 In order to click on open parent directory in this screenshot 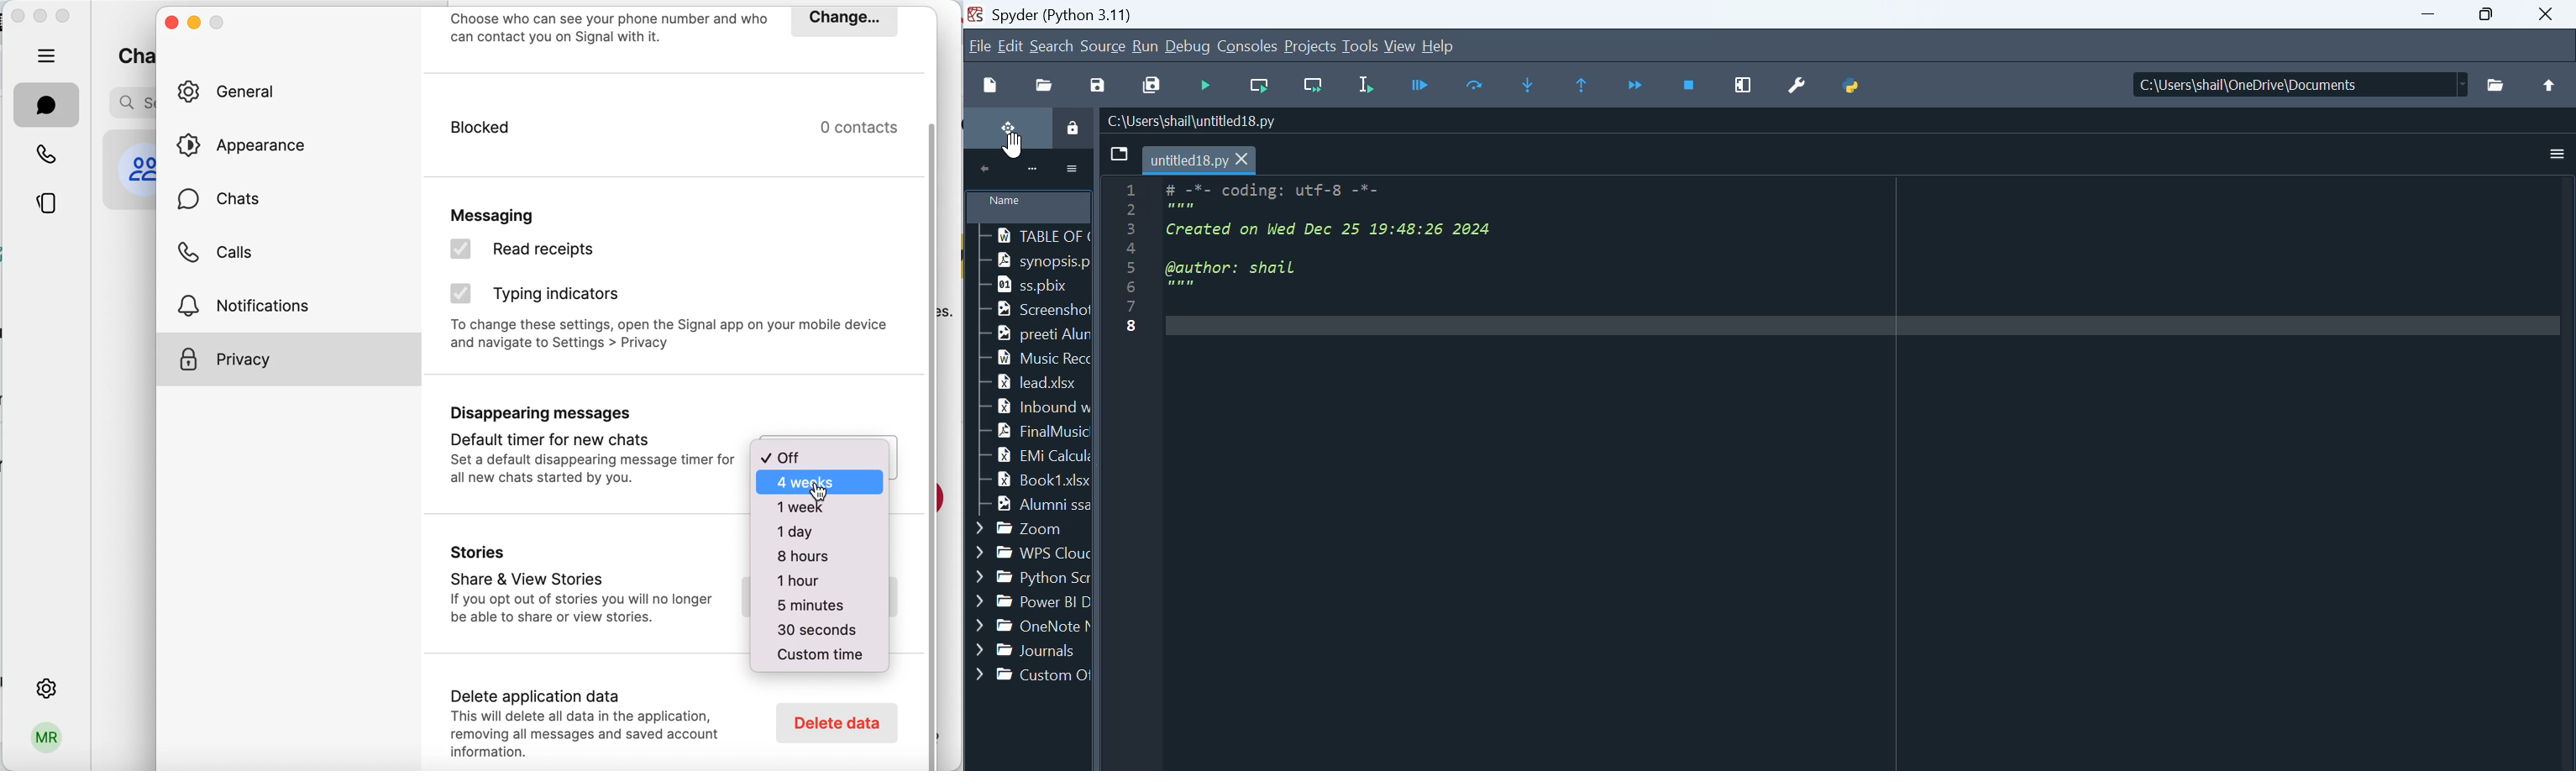, I will do `click(2550, 85)`.